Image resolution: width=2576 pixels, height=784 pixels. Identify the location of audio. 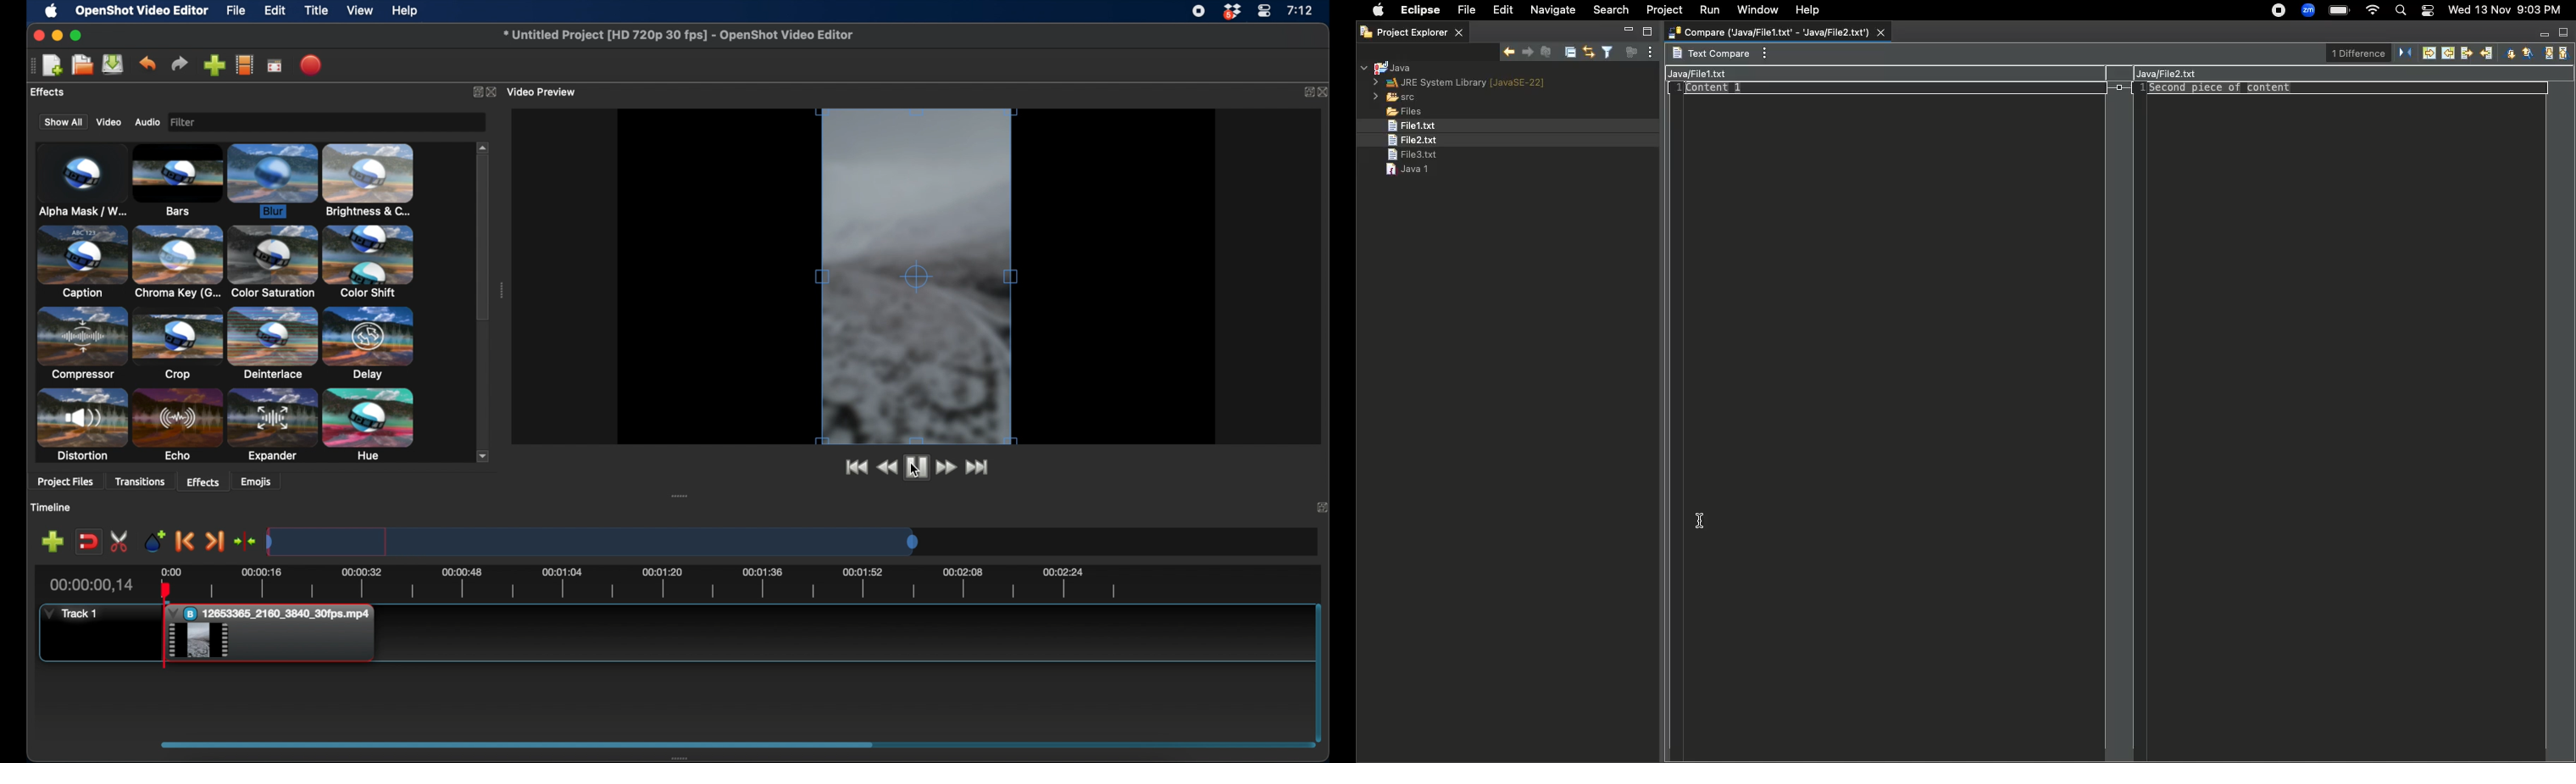
(148, 122).